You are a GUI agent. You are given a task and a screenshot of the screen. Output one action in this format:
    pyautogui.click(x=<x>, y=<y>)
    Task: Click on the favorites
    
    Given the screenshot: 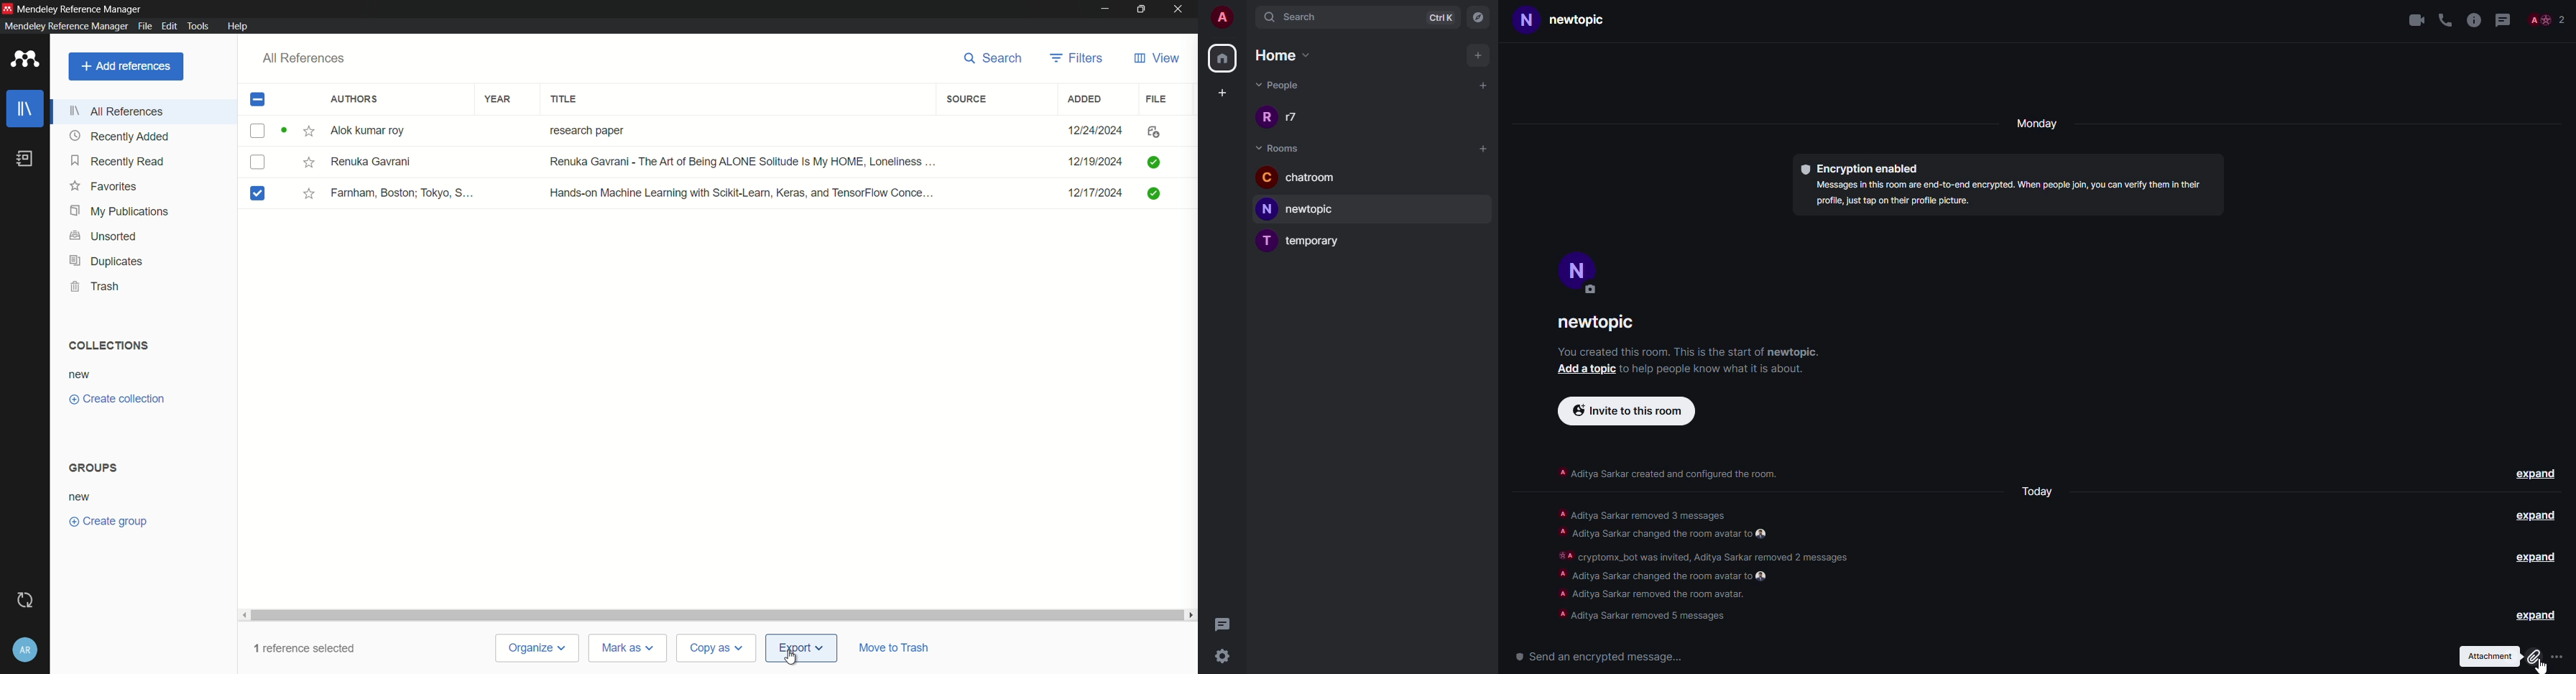 What is the action you would take?
    pyautogui.click(x=104, y=185)
    